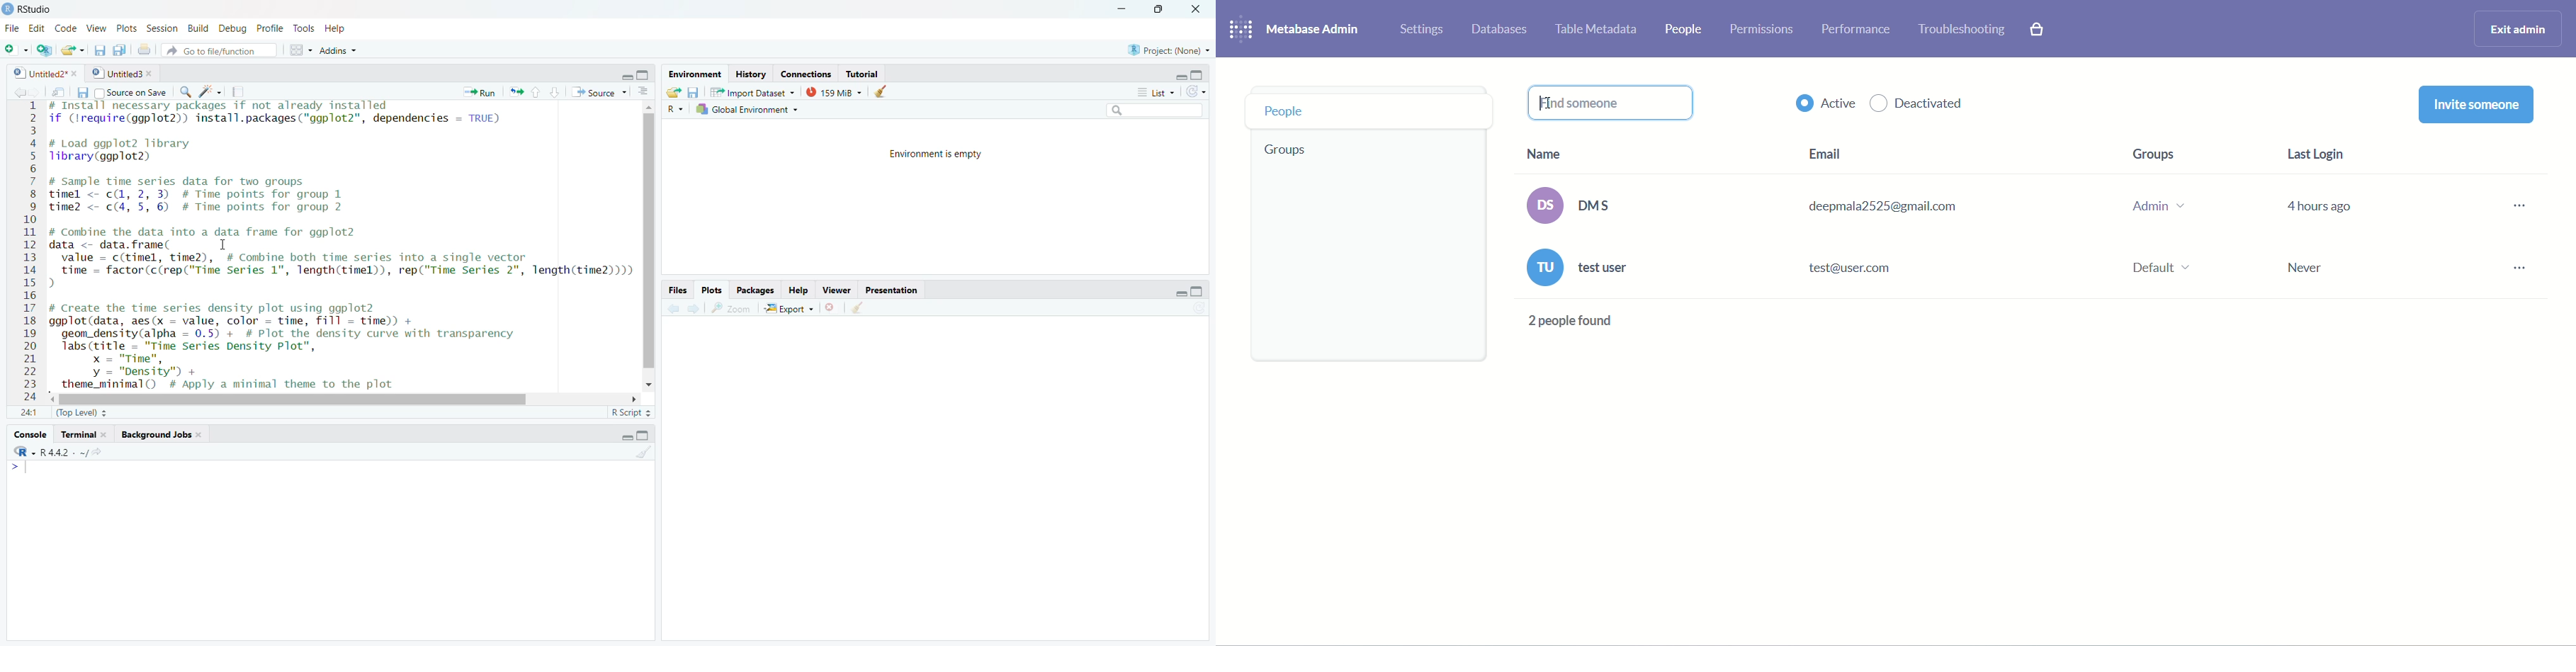 The image size is (2576, 672). What do you see at coordinates (67, 28) in the screenshot?
I see `Code` at bounding box center [67, 28].